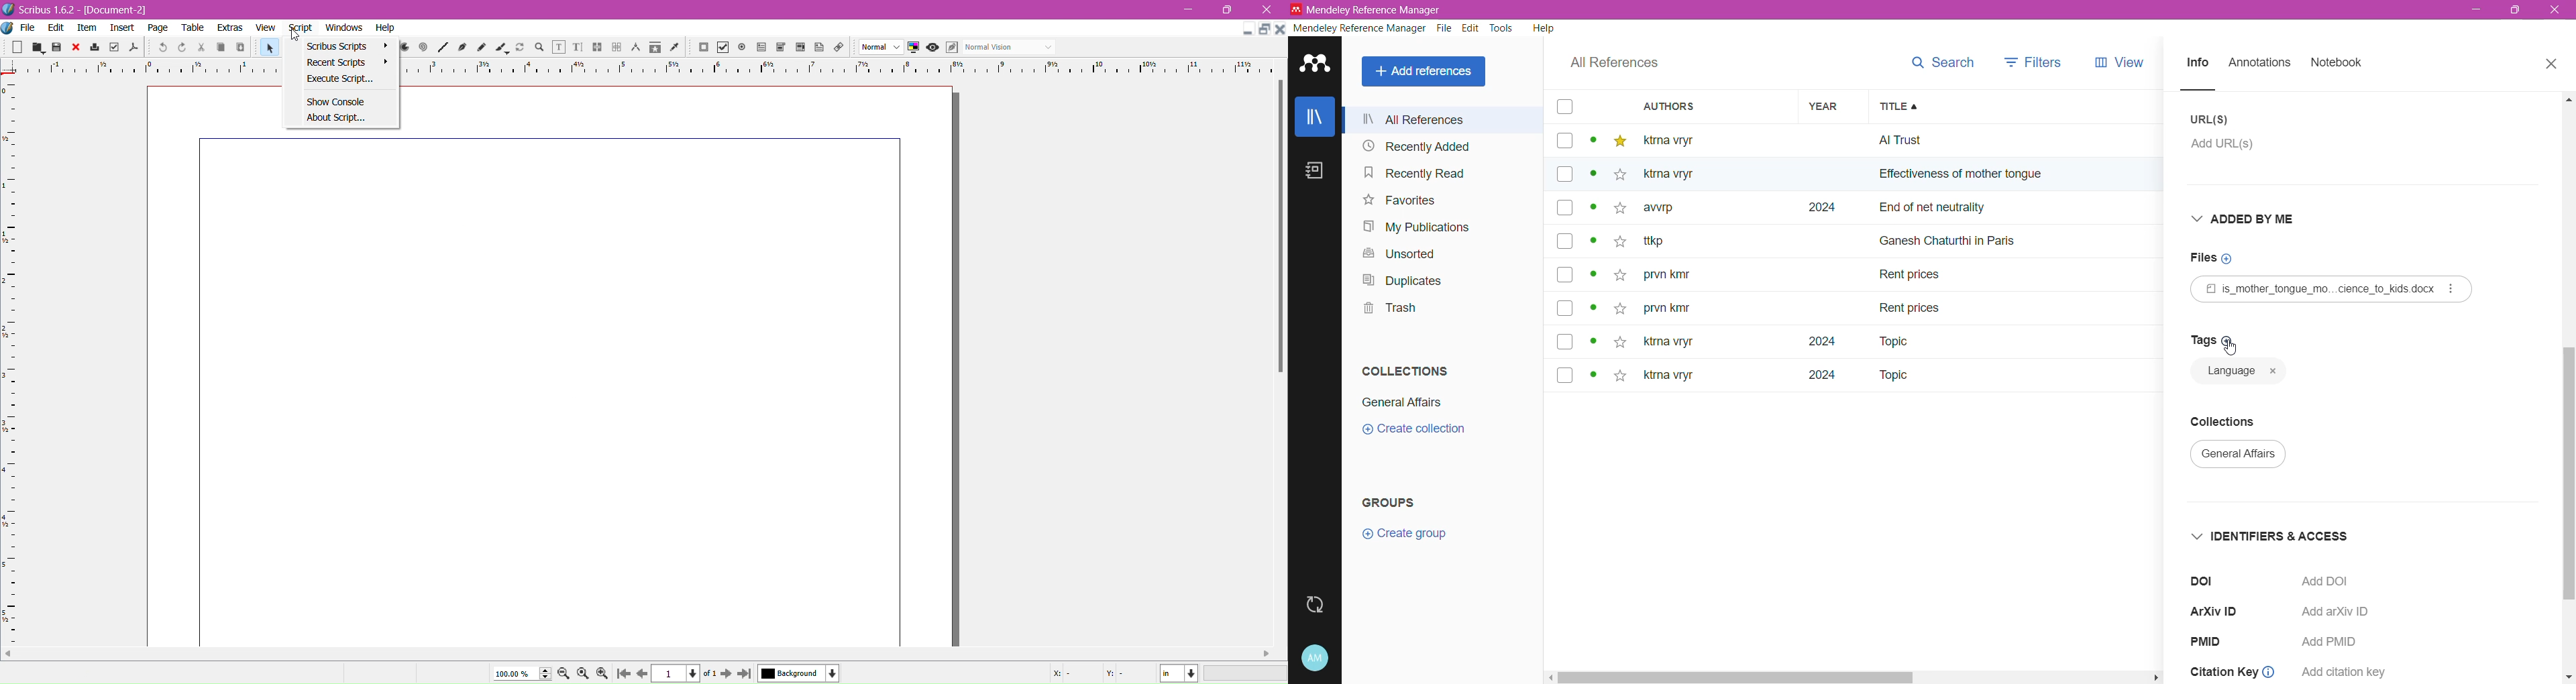  Describe the element at coordinates (1667, 310) in the screenshot. I see `prvn kity` at that location.